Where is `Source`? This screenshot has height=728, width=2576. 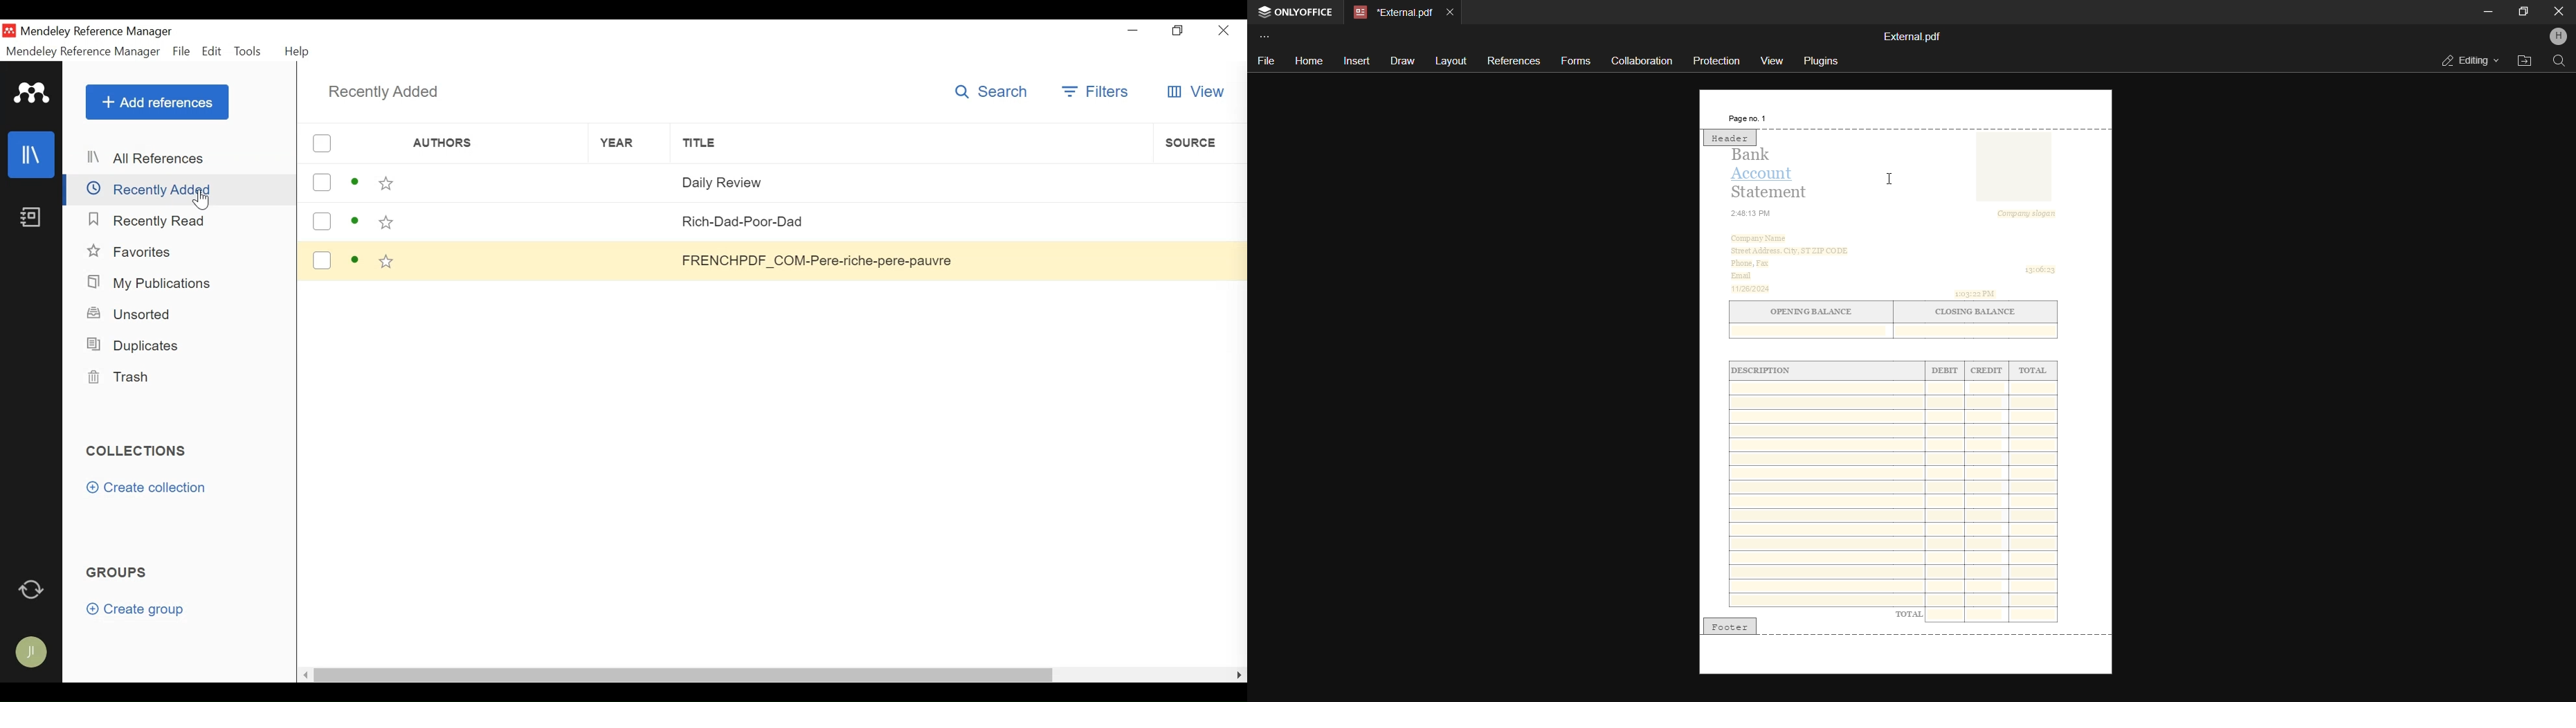 Source is located at coordinates (1199, 219).